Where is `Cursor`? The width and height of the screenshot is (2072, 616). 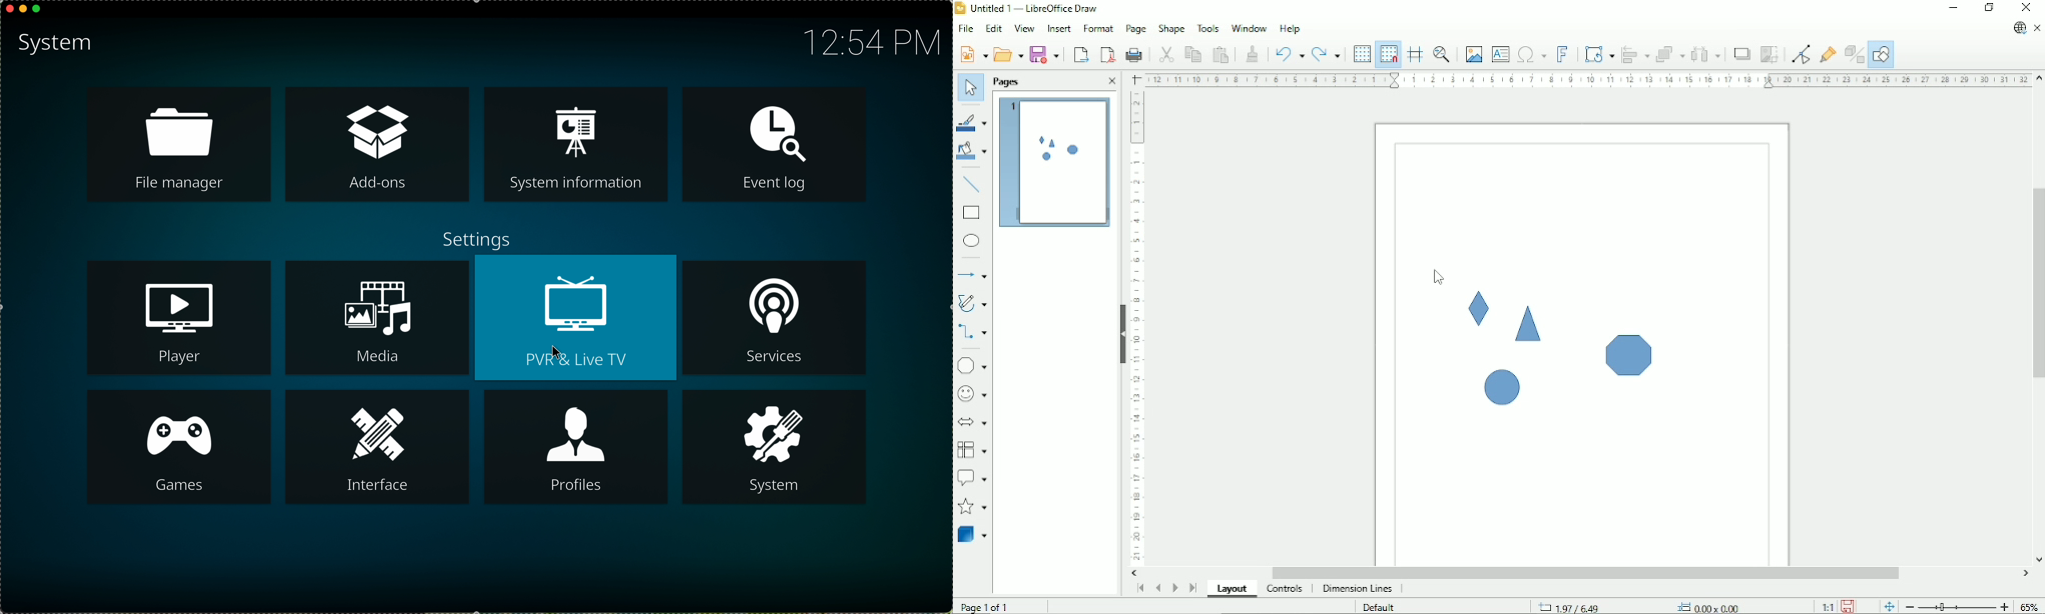
Cursor is located at coordinates (1438, 278).